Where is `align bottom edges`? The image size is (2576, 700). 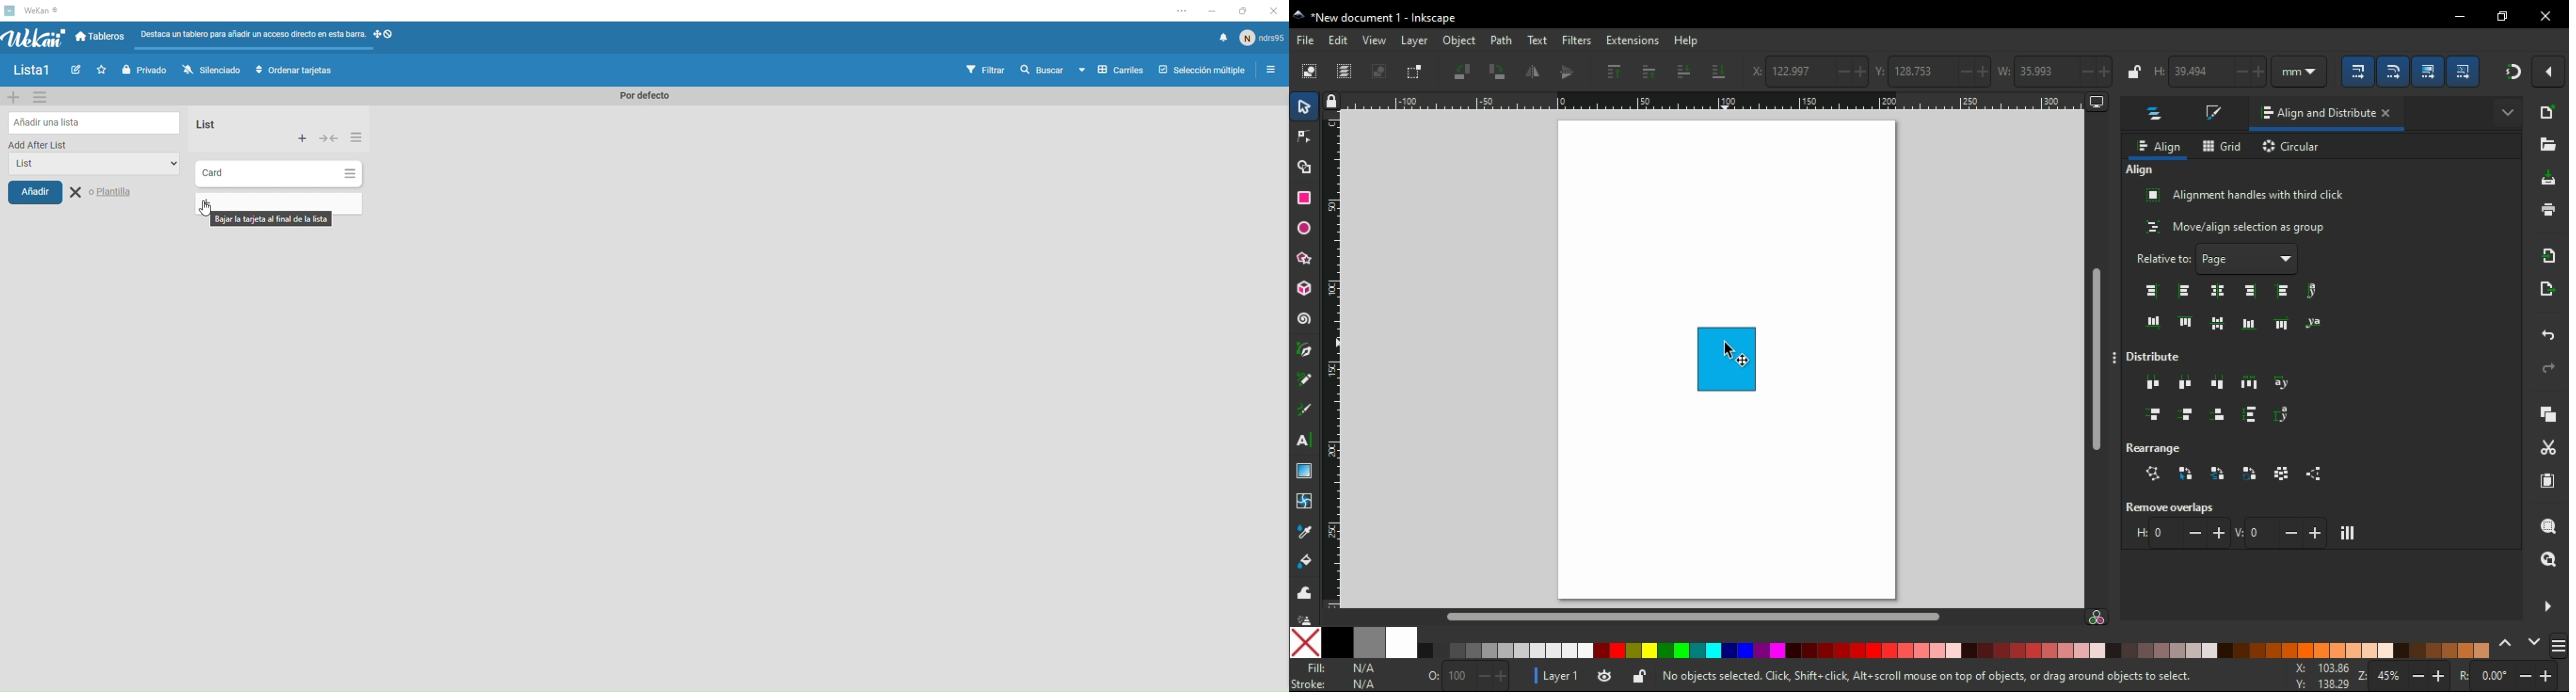 align bottom edges is located at coordinates (2248, 323).